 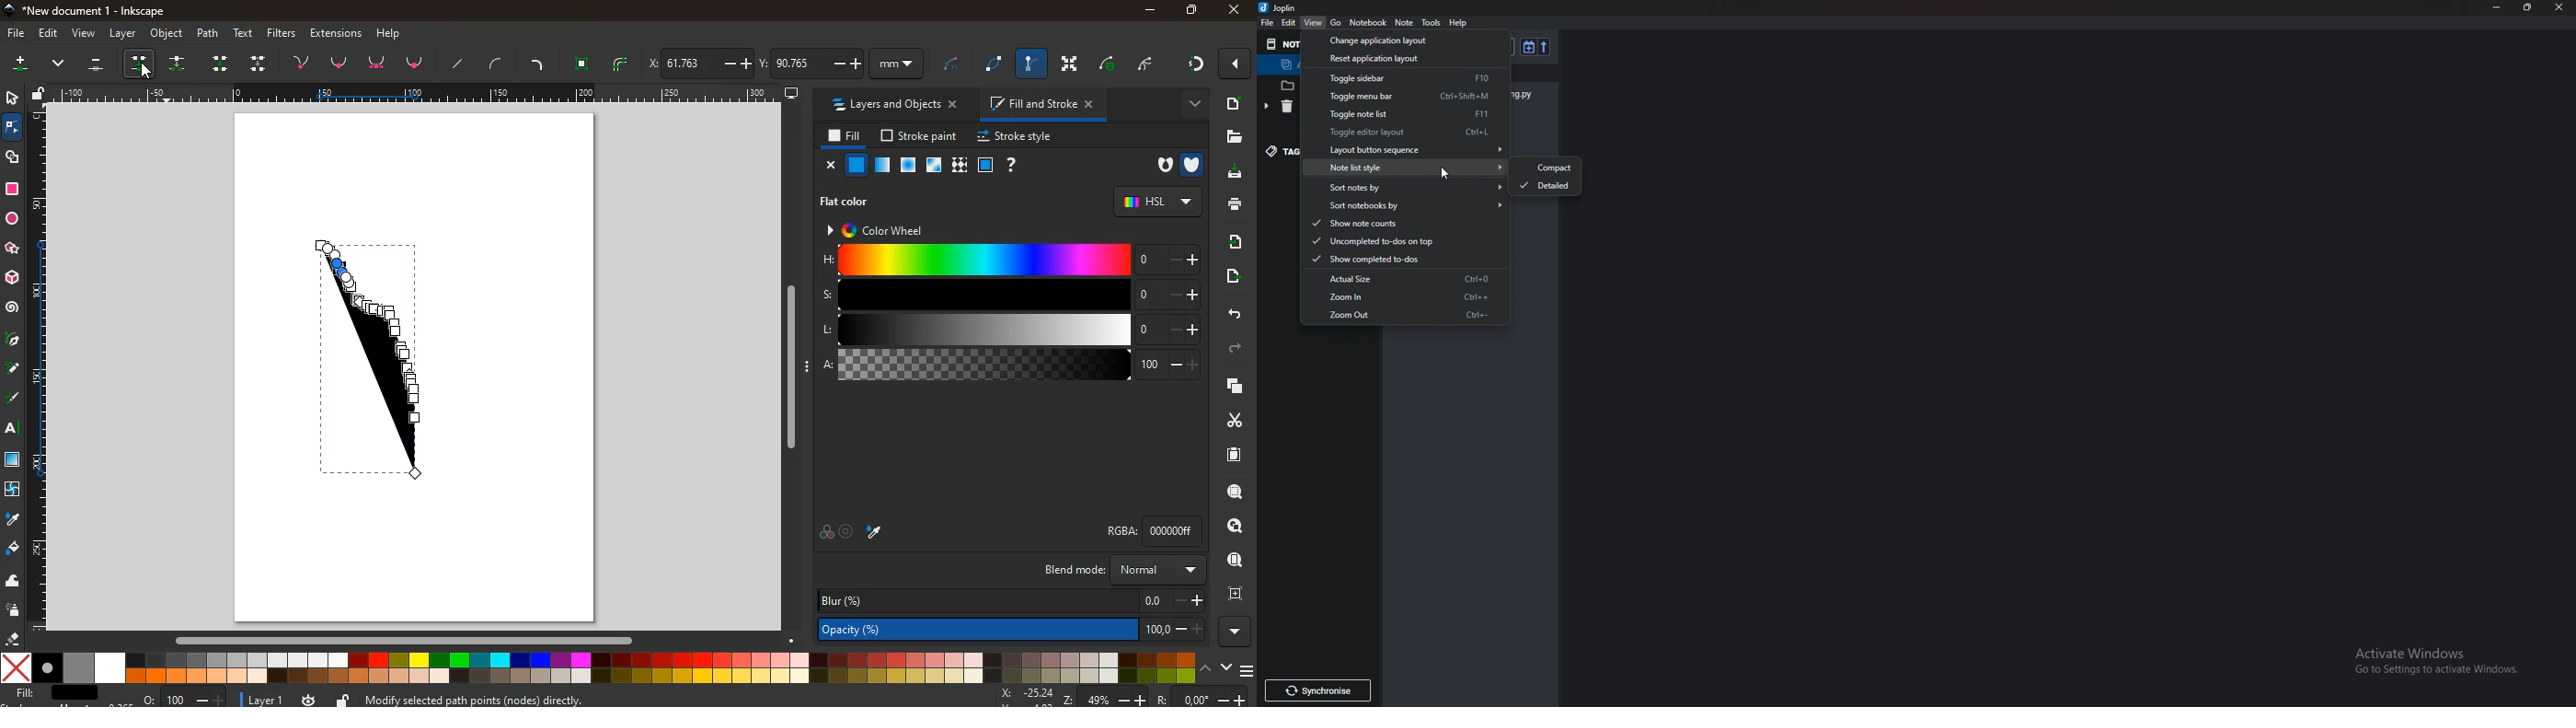 What do you see at coordinates (13, 459) in the screenshot?
I see `texture` at bounding box center [13, 459].